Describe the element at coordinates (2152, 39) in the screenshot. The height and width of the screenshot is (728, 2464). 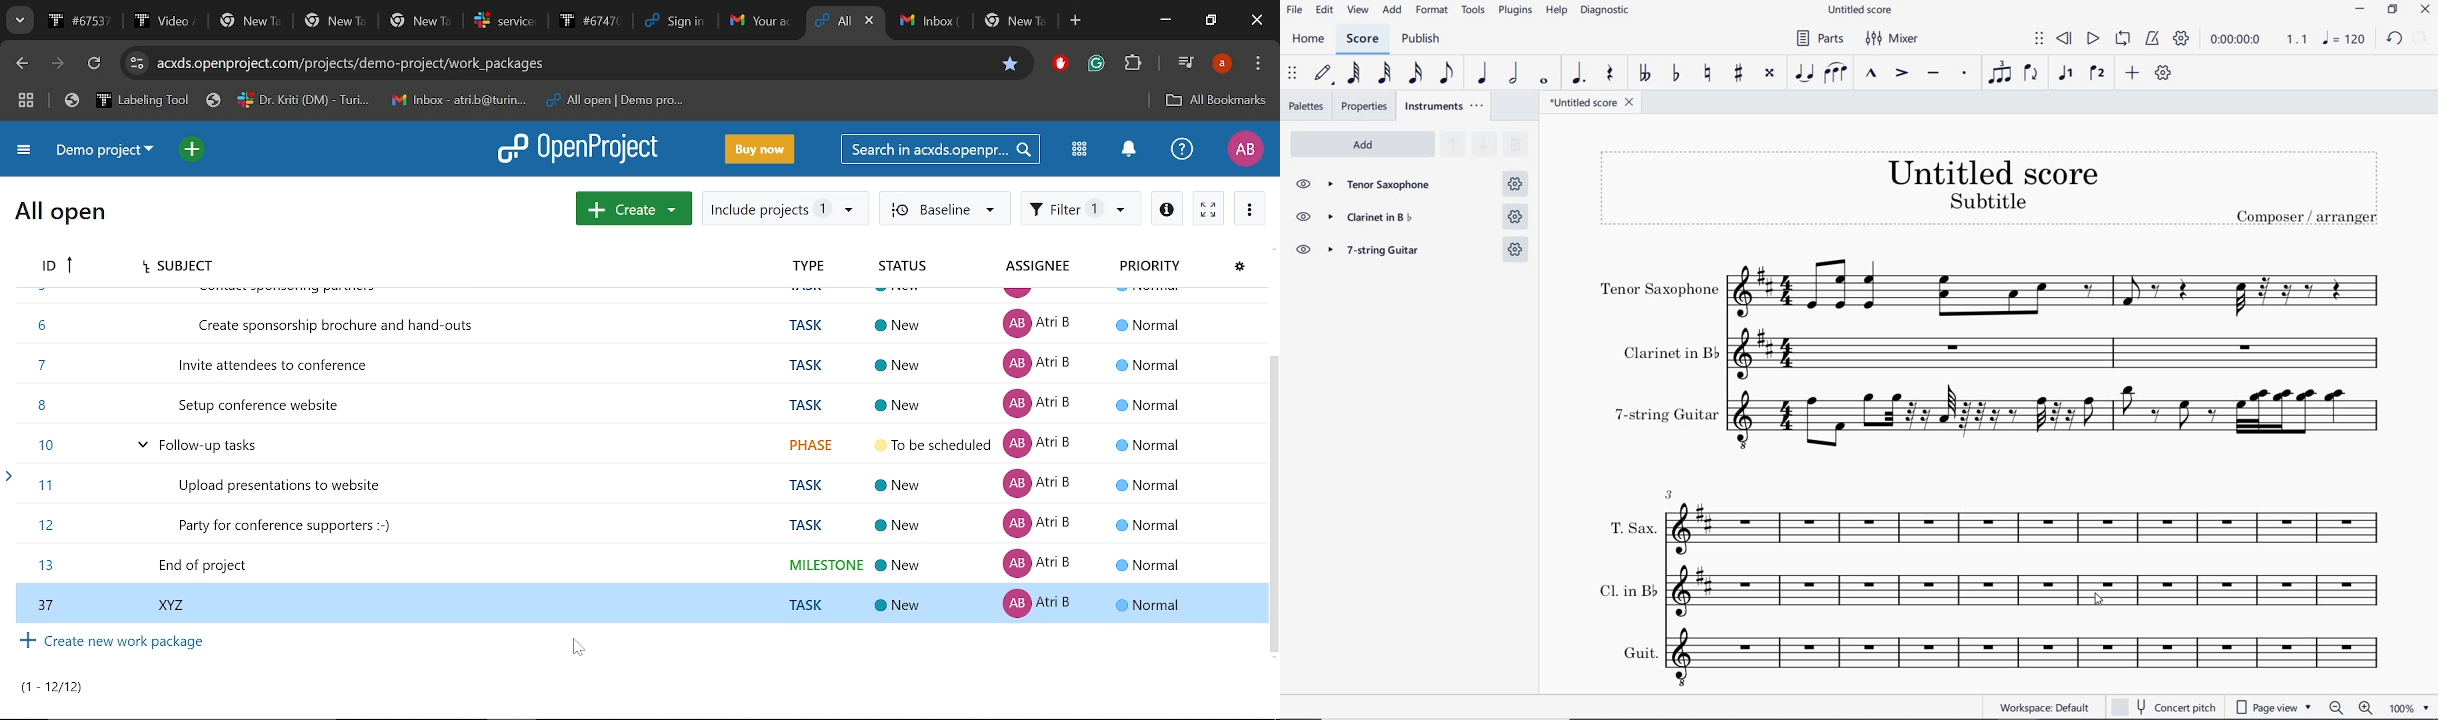
I see `METRONOME` at that location.